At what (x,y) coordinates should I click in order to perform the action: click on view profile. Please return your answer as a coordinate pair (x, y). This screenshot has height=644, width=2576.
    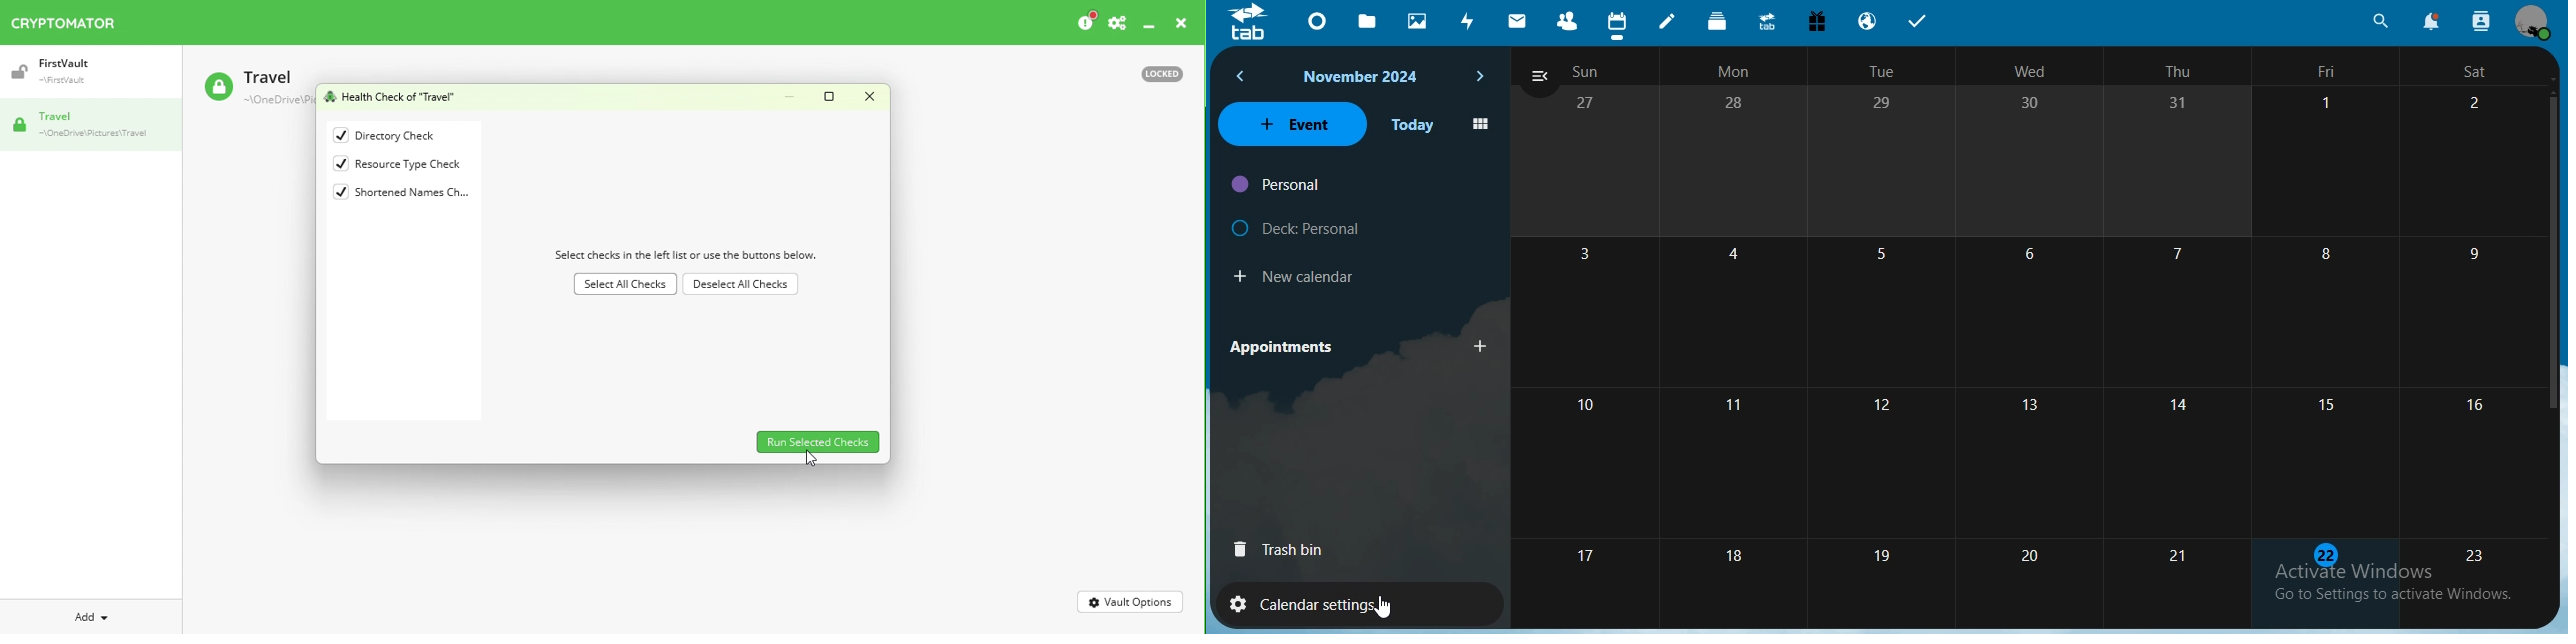
    Looking at the image, I should click on (2531, 22).